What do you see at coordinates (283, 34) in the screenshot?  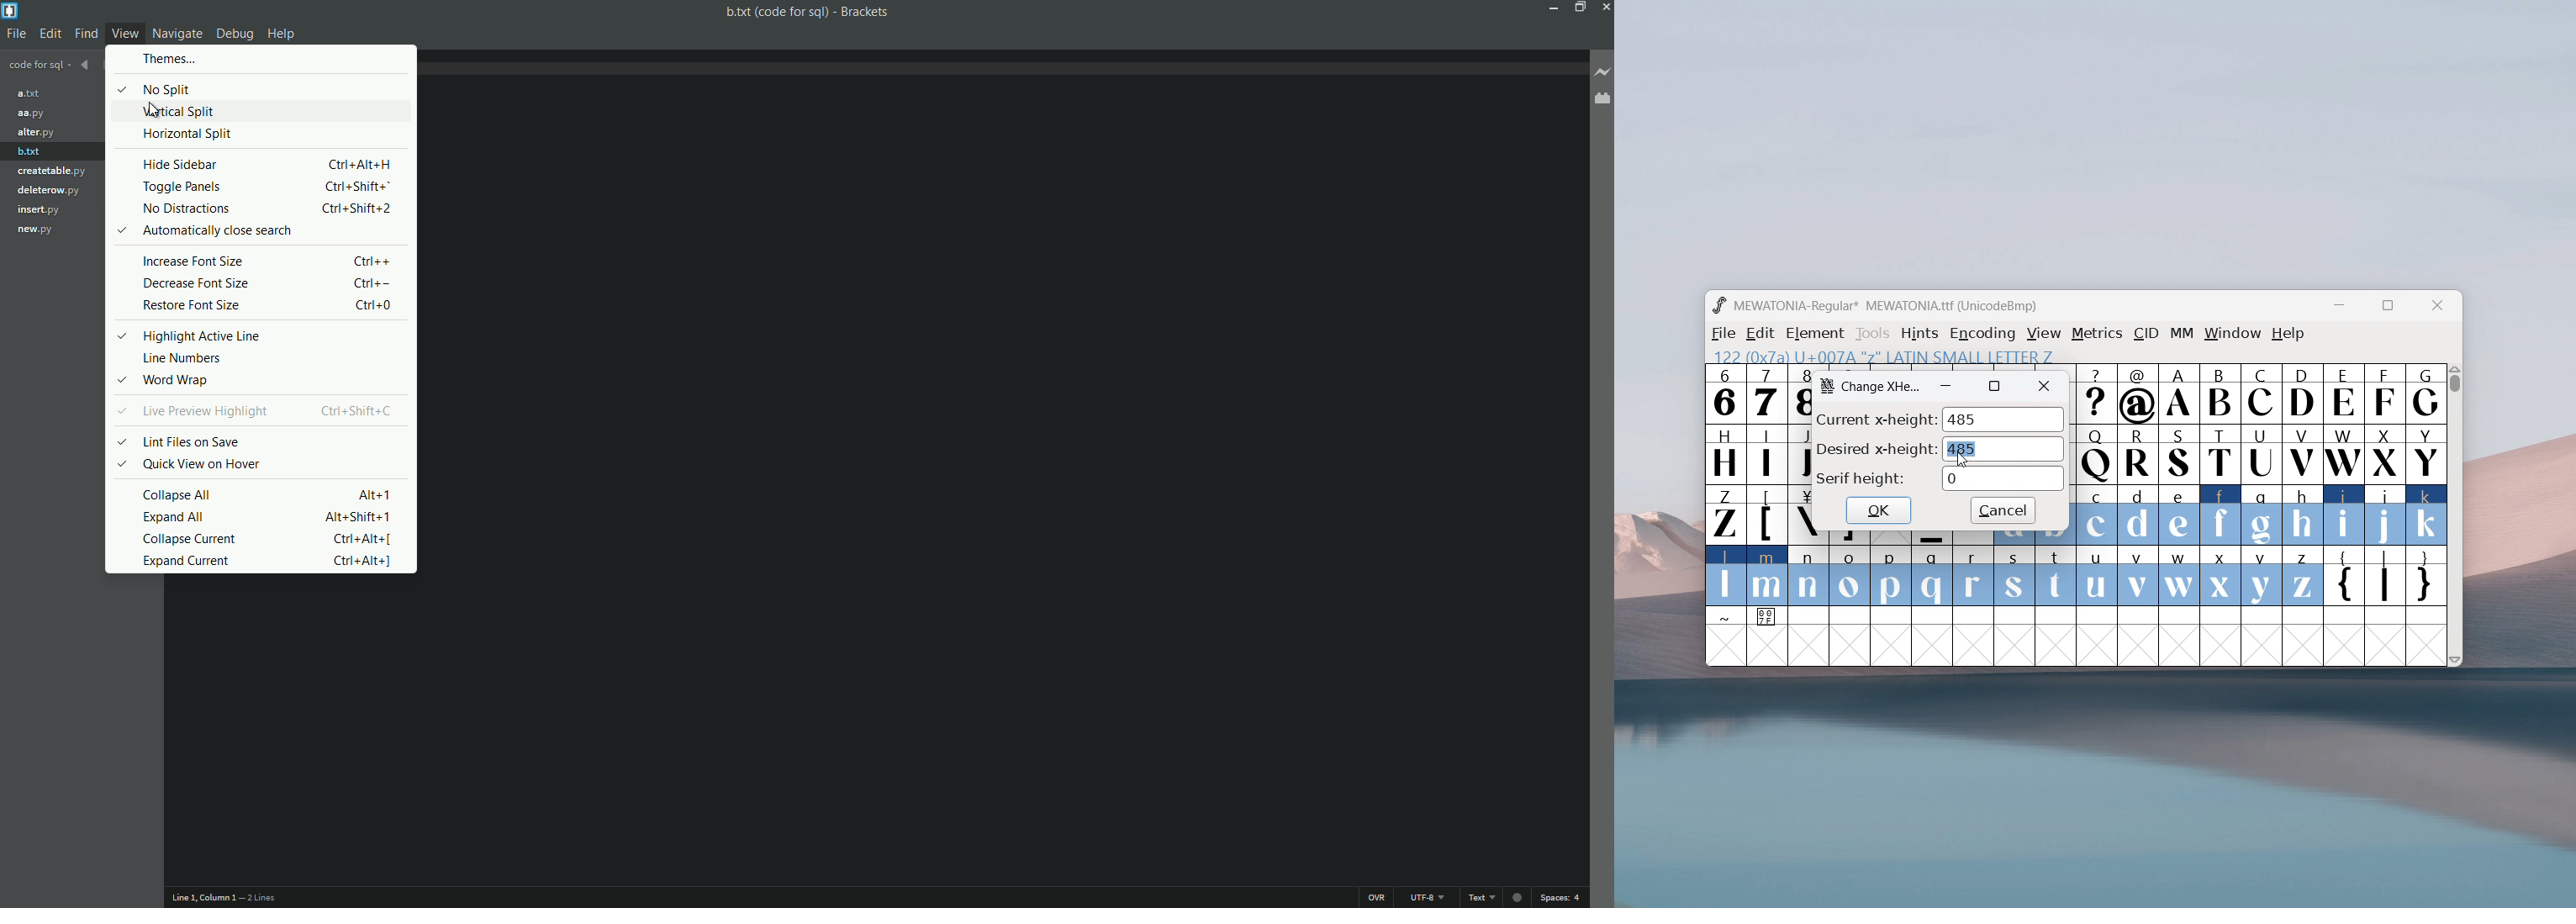 I see `Help menu` at bounding box center [283, 34].